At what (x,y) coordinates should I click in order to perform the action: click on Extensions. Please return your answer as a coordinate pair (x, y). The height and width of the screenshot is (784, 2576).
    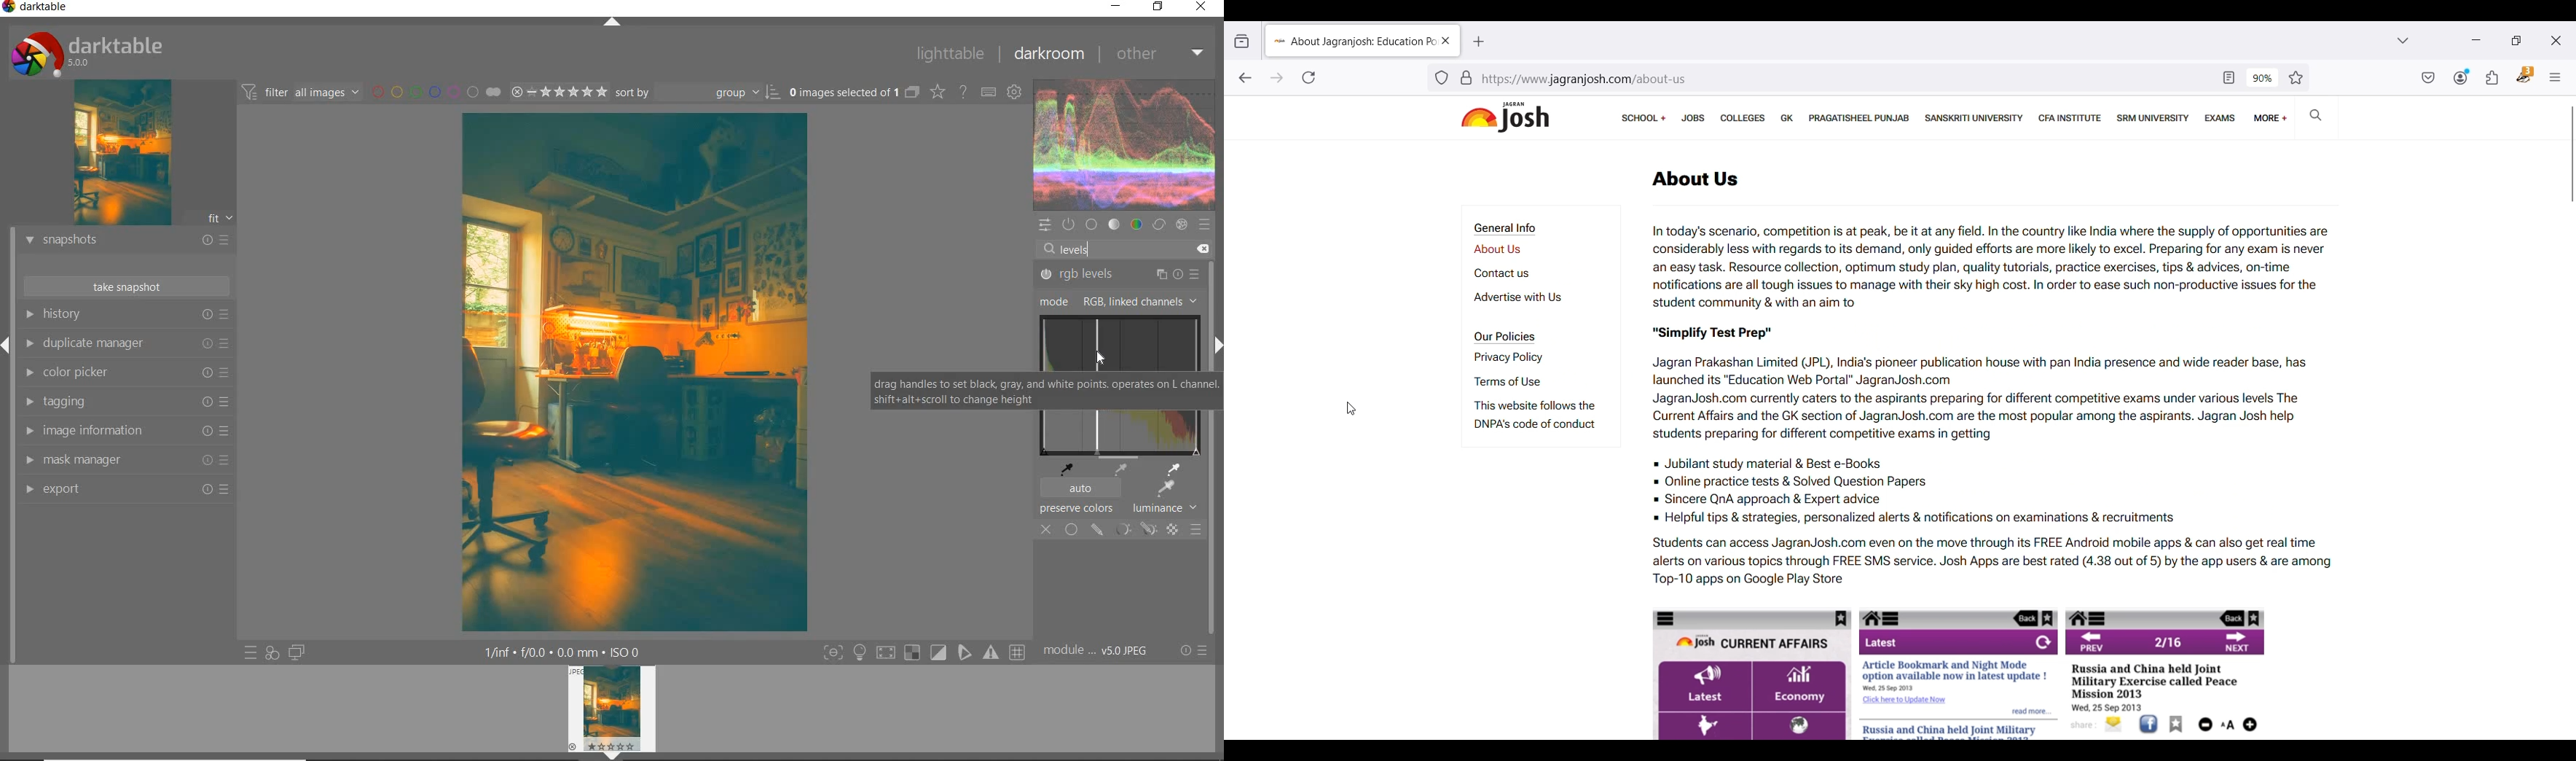
    Looking at the image, I should click on (2492, 78).